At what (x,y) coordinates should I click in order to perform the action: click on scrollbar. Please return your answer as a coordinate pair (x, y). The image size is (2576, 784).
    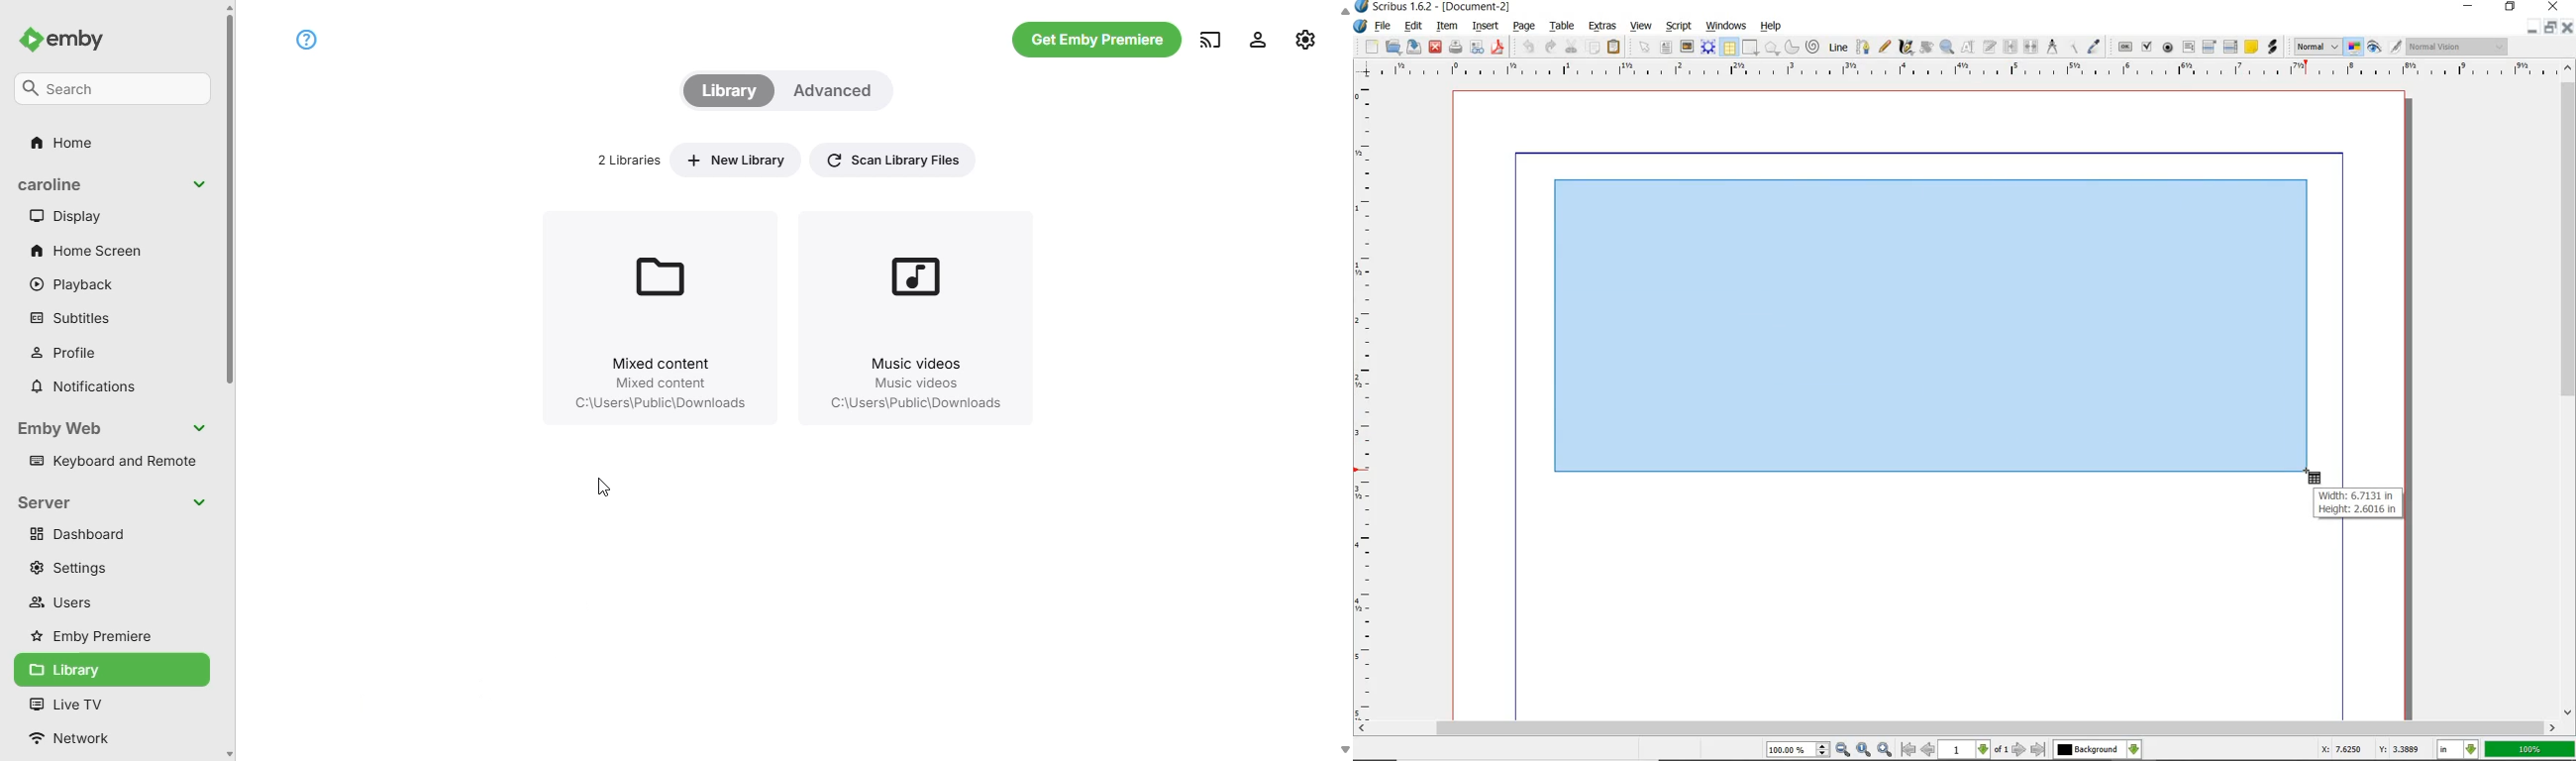
    Looking at the image, I should click on (1965, 730).